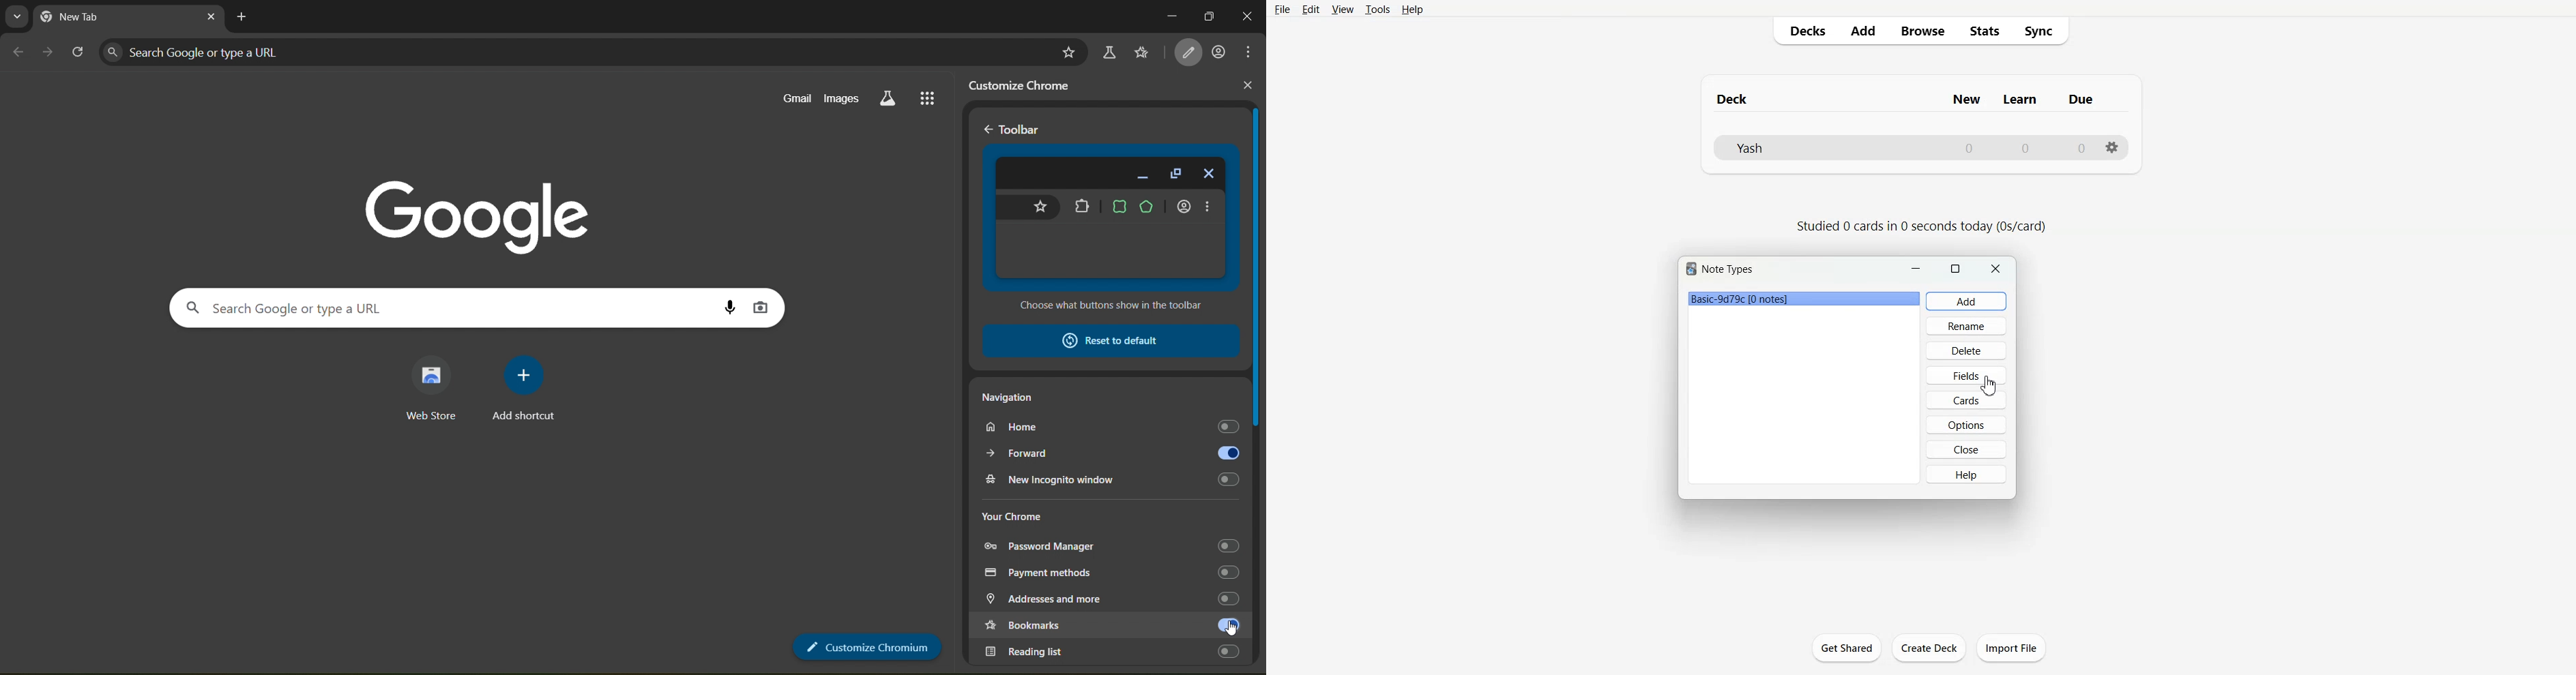 This screenshot has width=2576, height=700. What do you see at coordinates (1311, 10) in the screenshot?
I see `Edit` at bounding box center [1311, 10].